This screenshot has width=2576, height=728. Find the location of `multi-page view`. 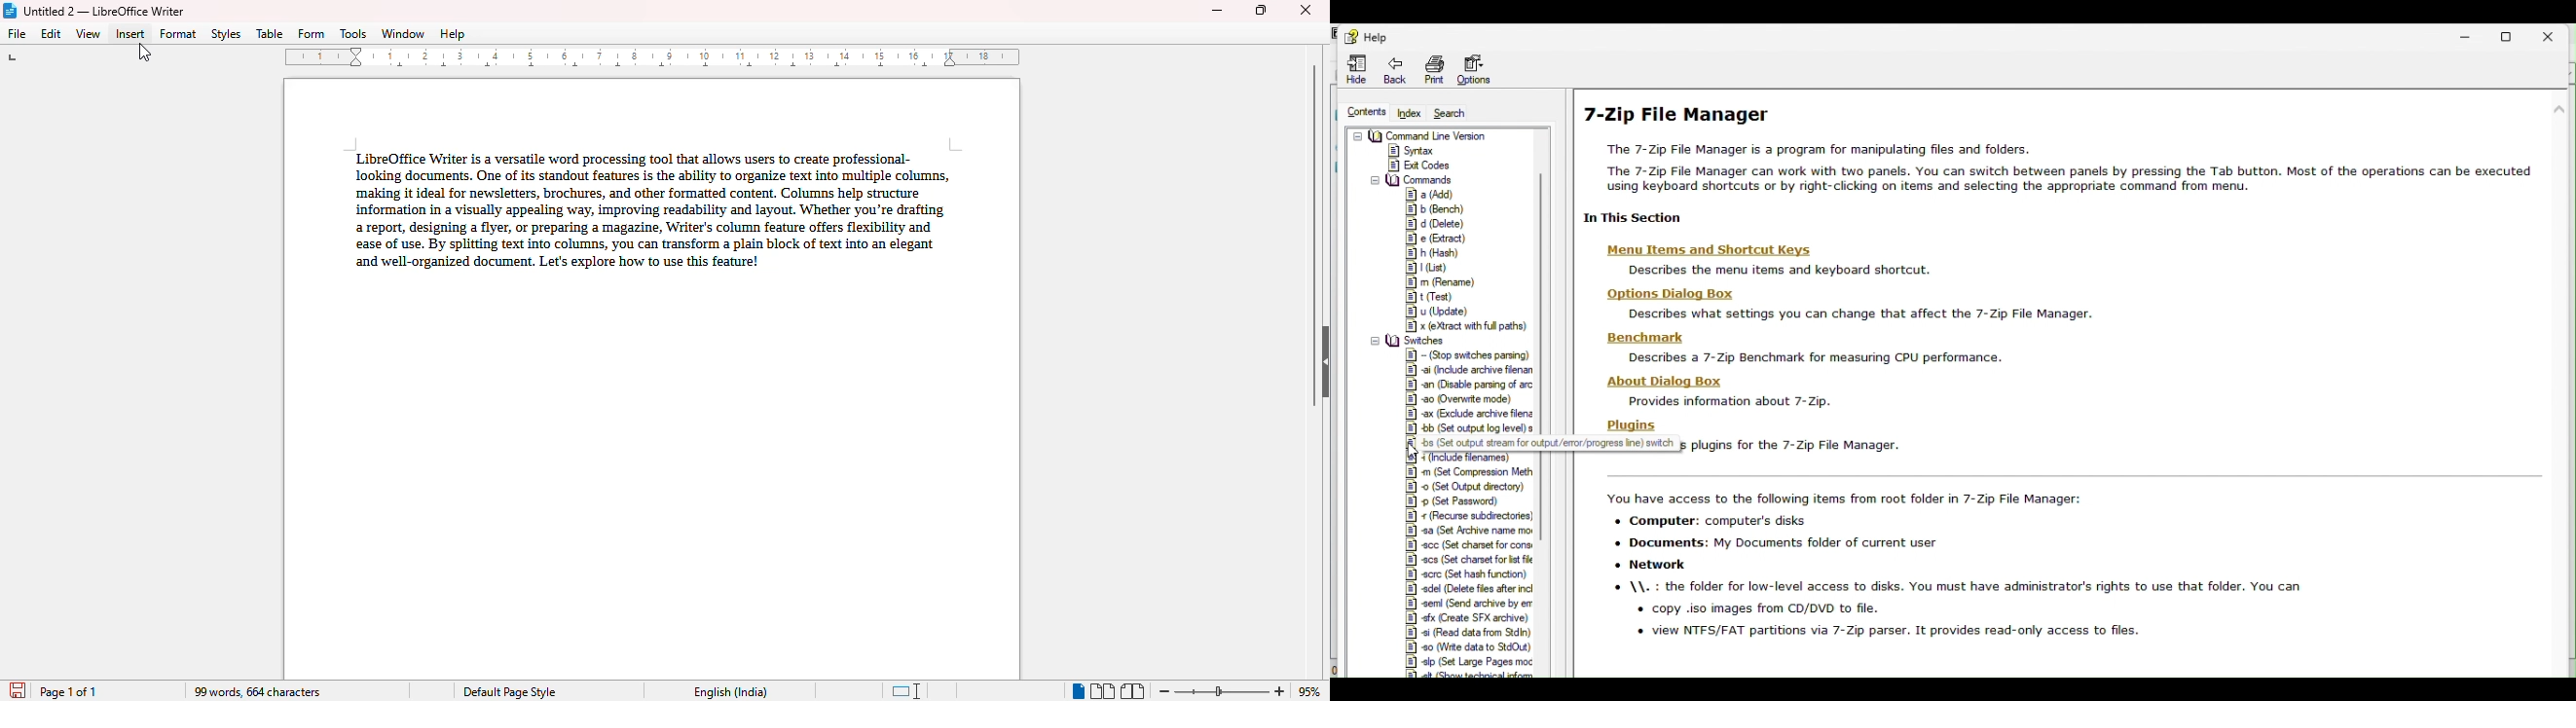

multi-page view is located at coordinates (1103, 691).